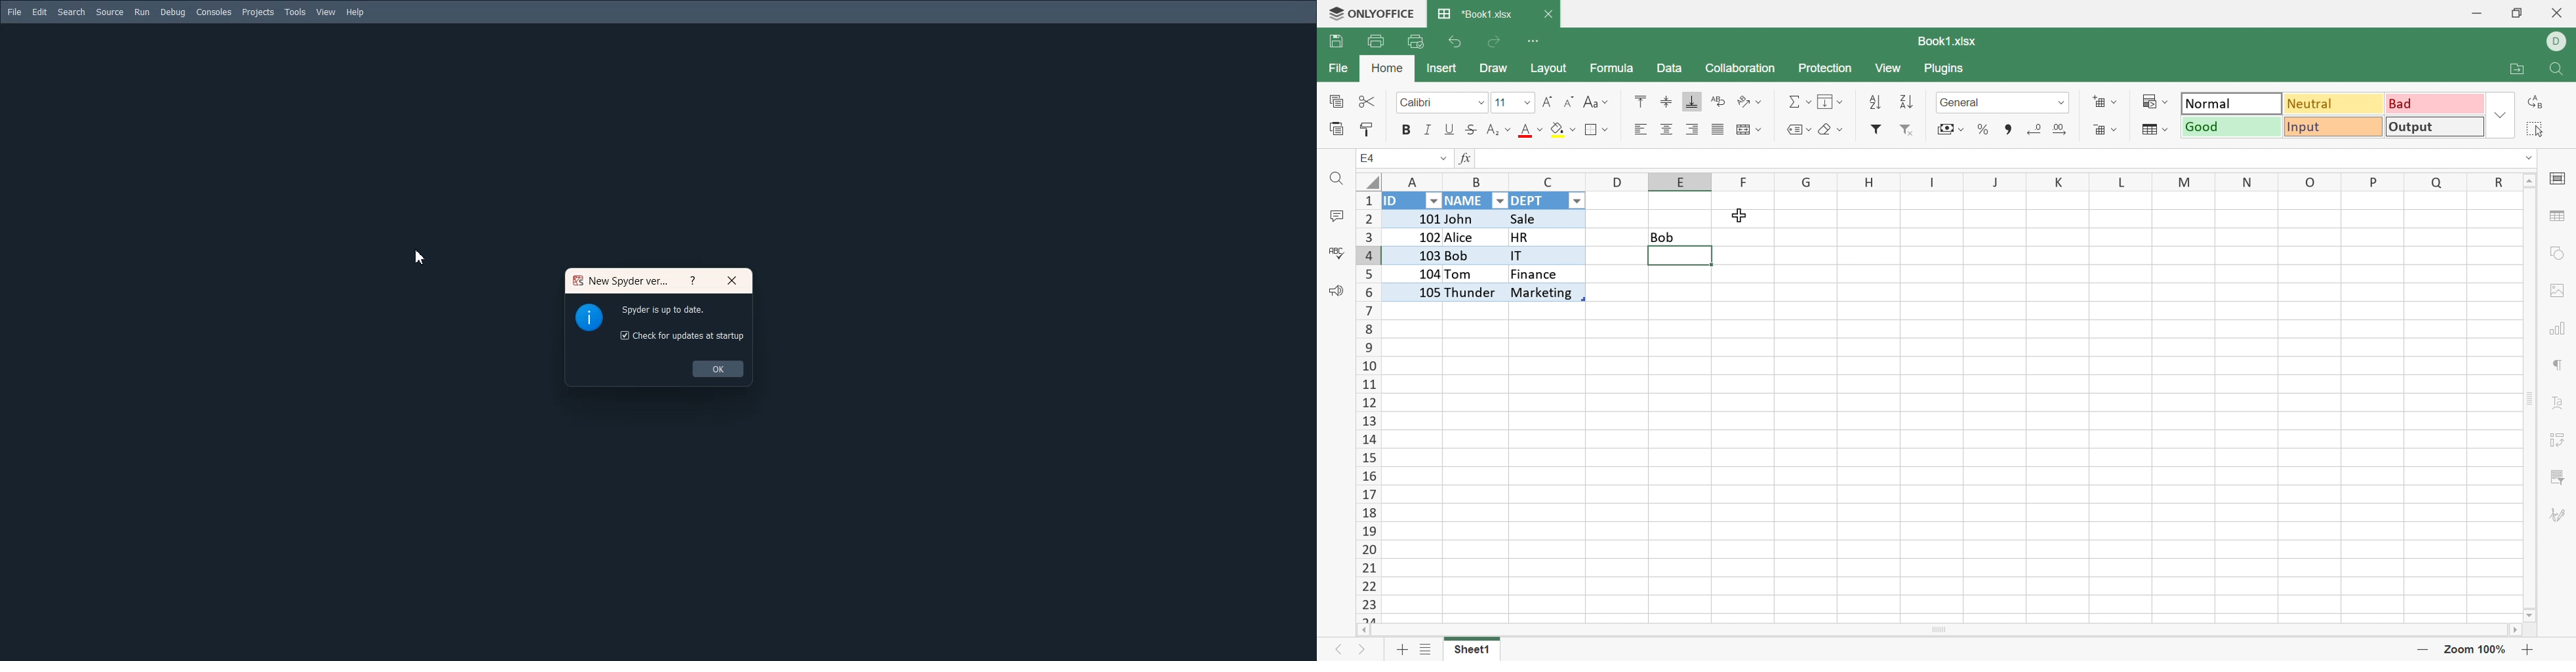 This screenshot has height=672, width=2576. I want to click on Comments, so click(1335, 216).